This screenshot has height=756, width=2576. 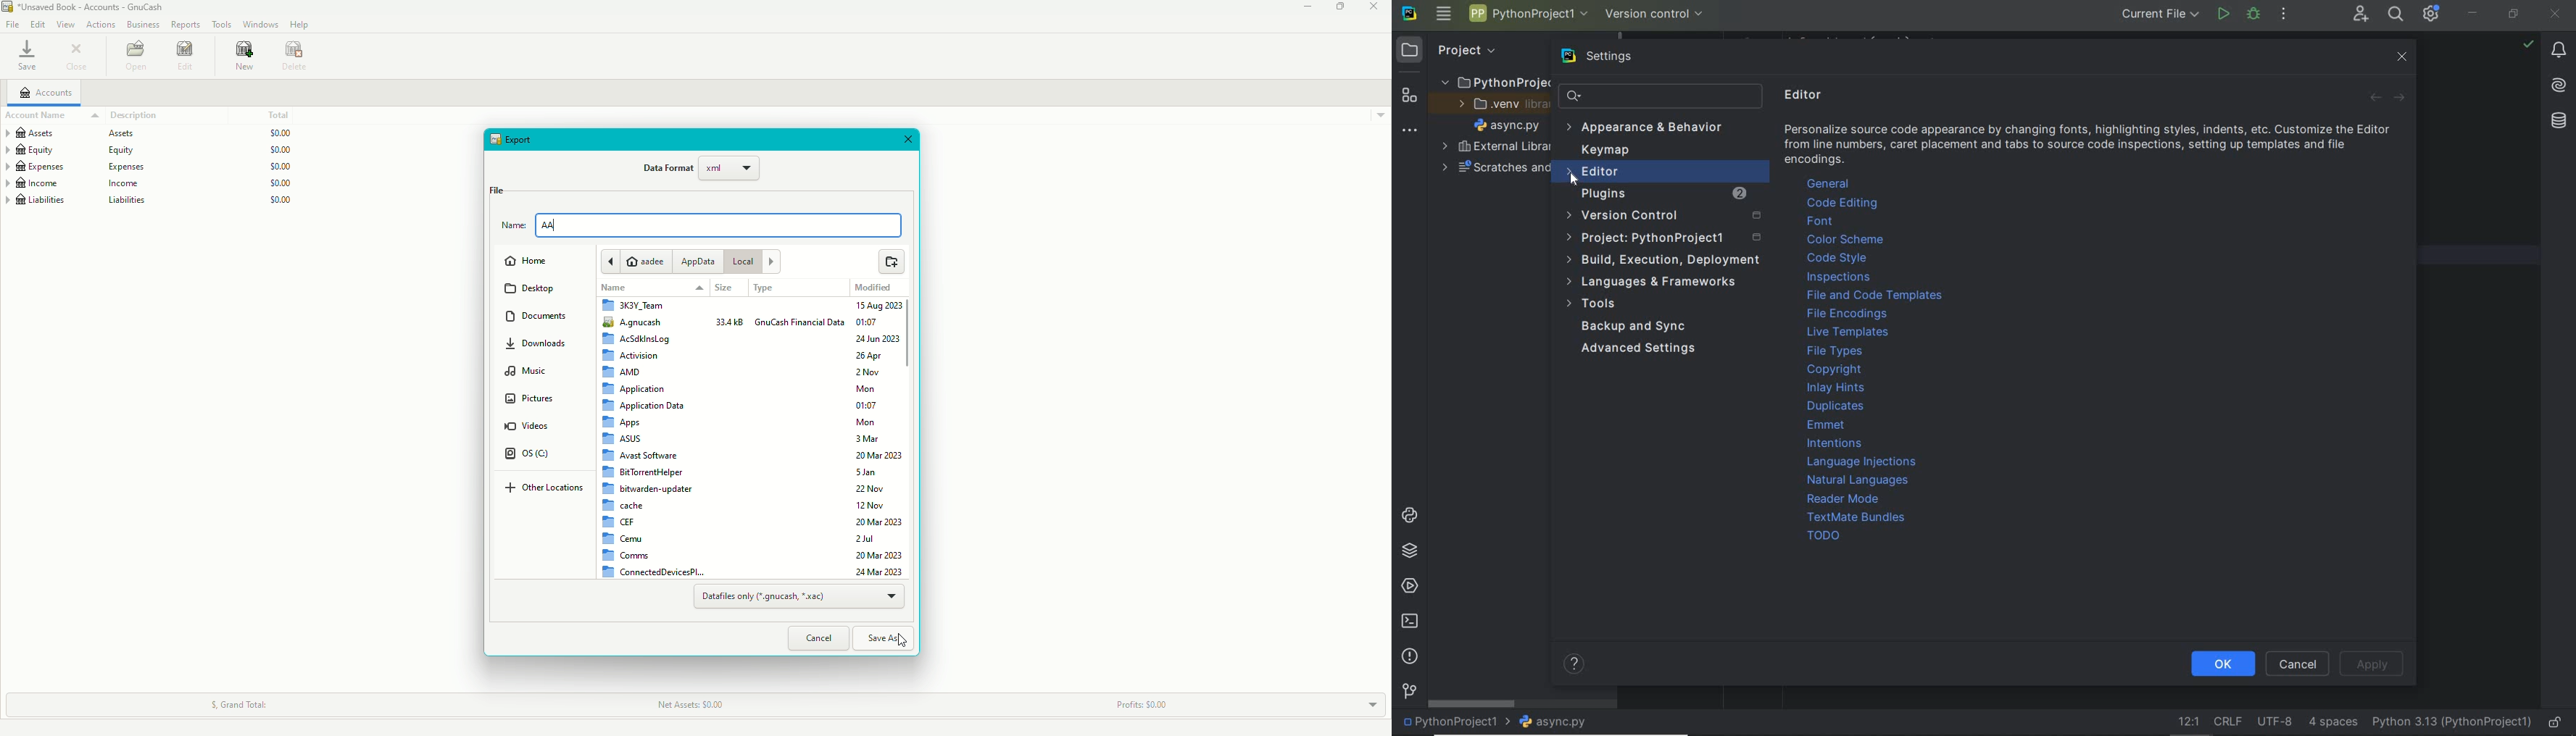 I want to click on MINIMIZE, so click(x=2475, y=12).